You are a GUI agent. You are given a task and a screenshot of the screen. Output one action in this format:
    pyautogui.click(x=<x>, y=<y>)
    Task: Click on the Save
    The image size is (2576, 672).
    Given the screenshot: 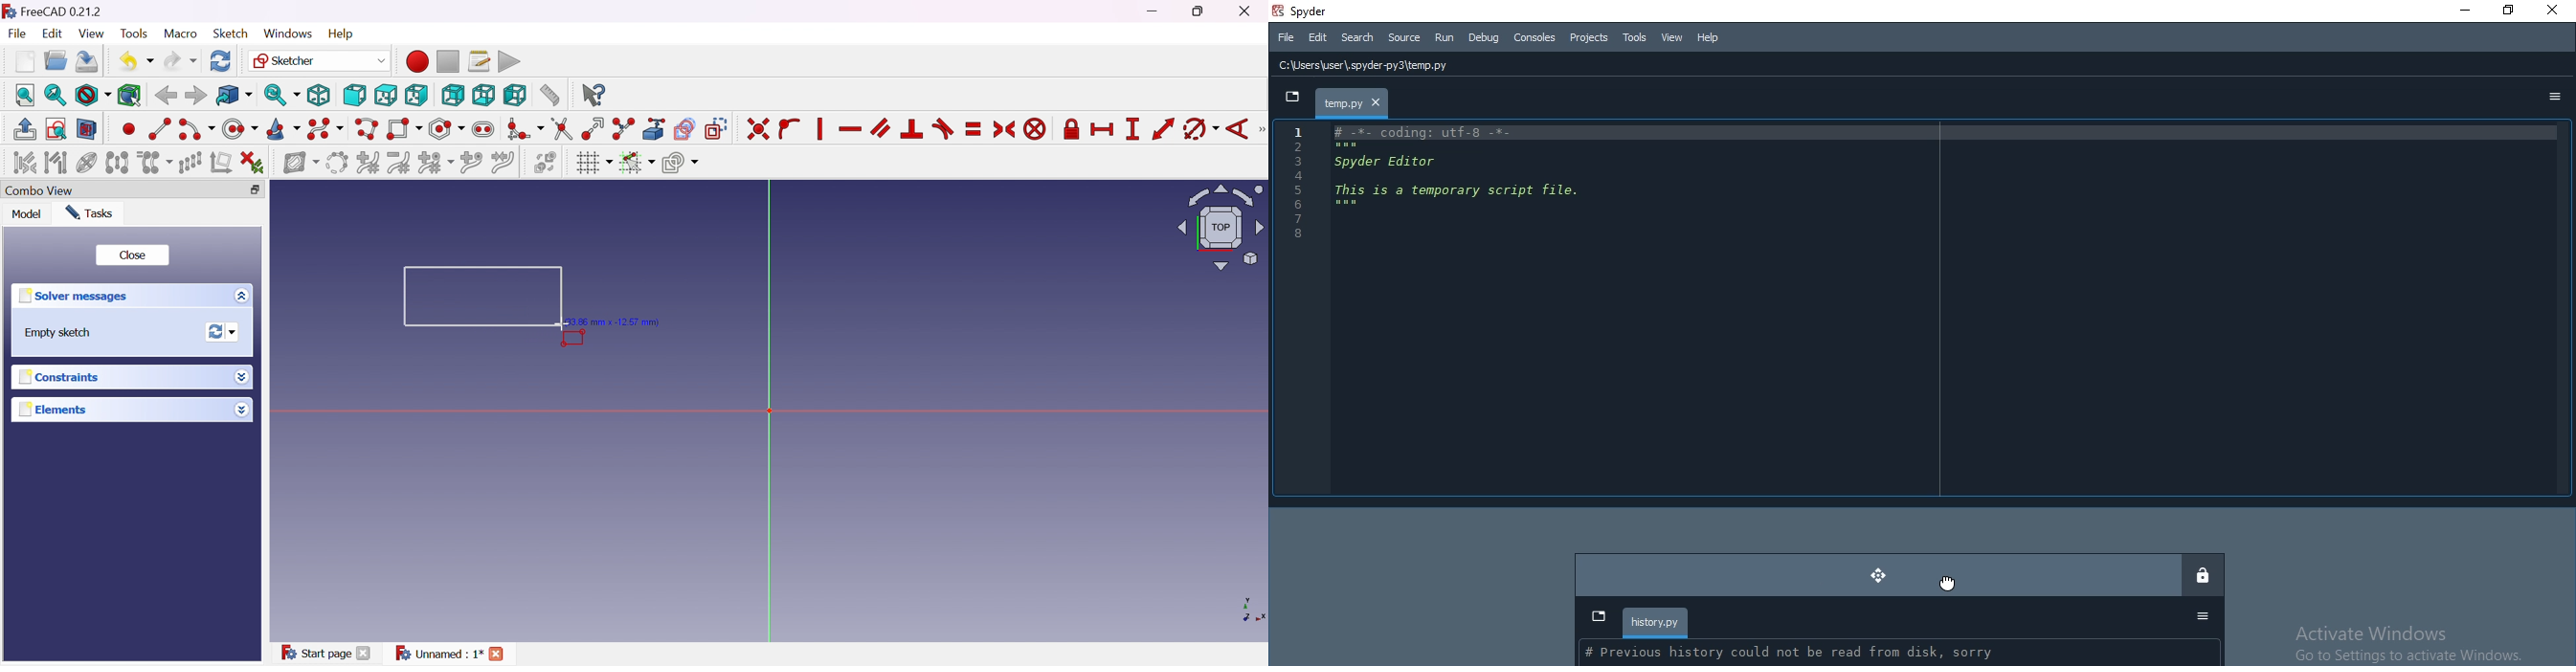 What is the action you would take?
    pyautogui.click(x=86, y=63)
    